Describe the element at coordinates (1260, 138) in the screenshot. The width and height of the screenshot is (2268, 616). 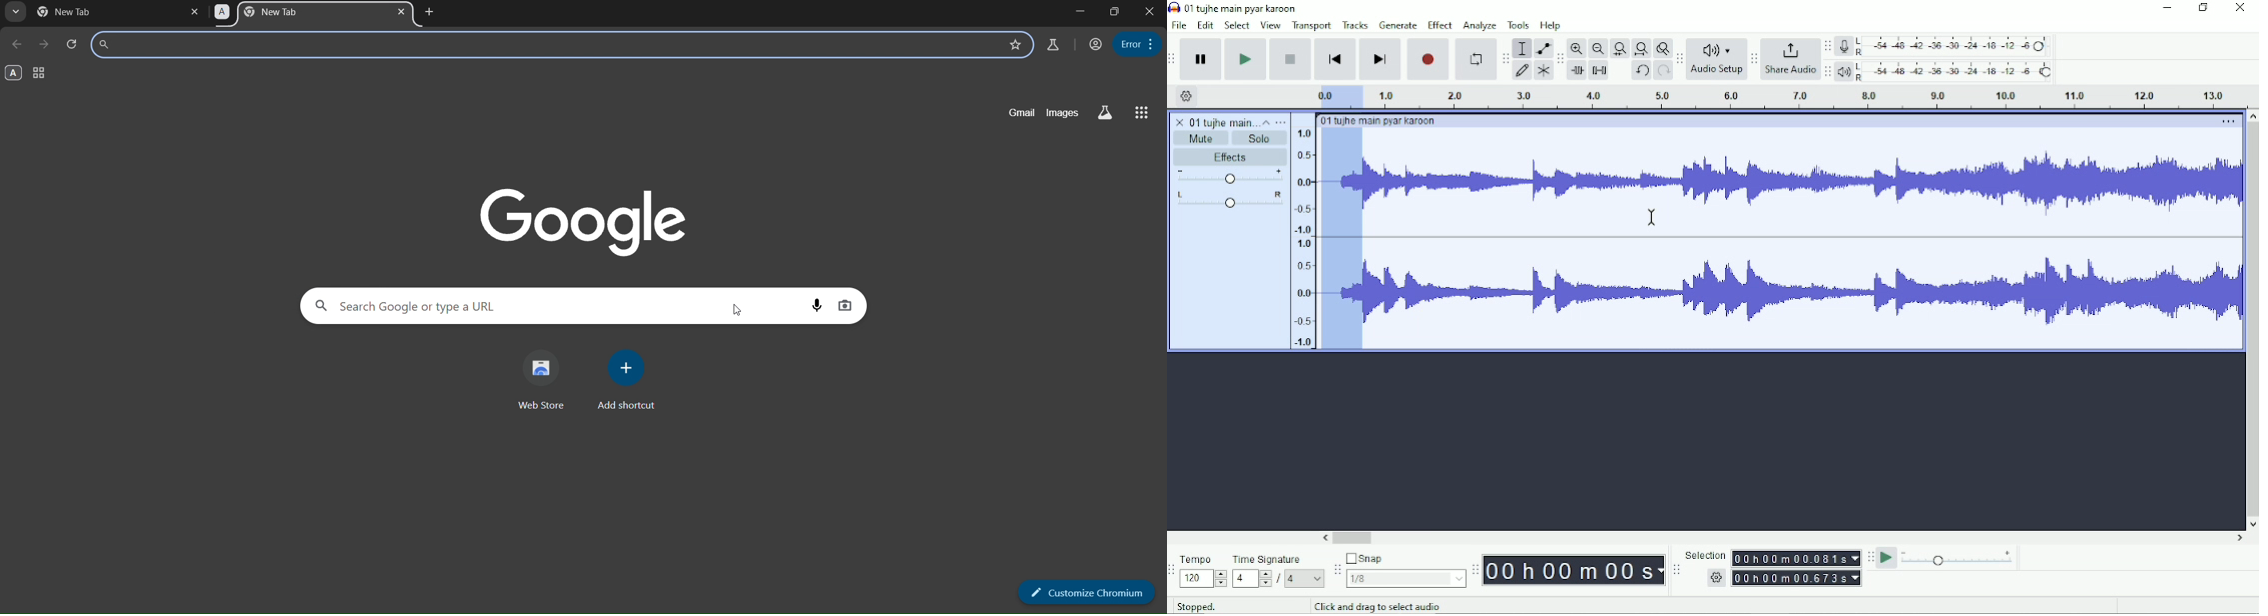
I see `Solo` at that location.